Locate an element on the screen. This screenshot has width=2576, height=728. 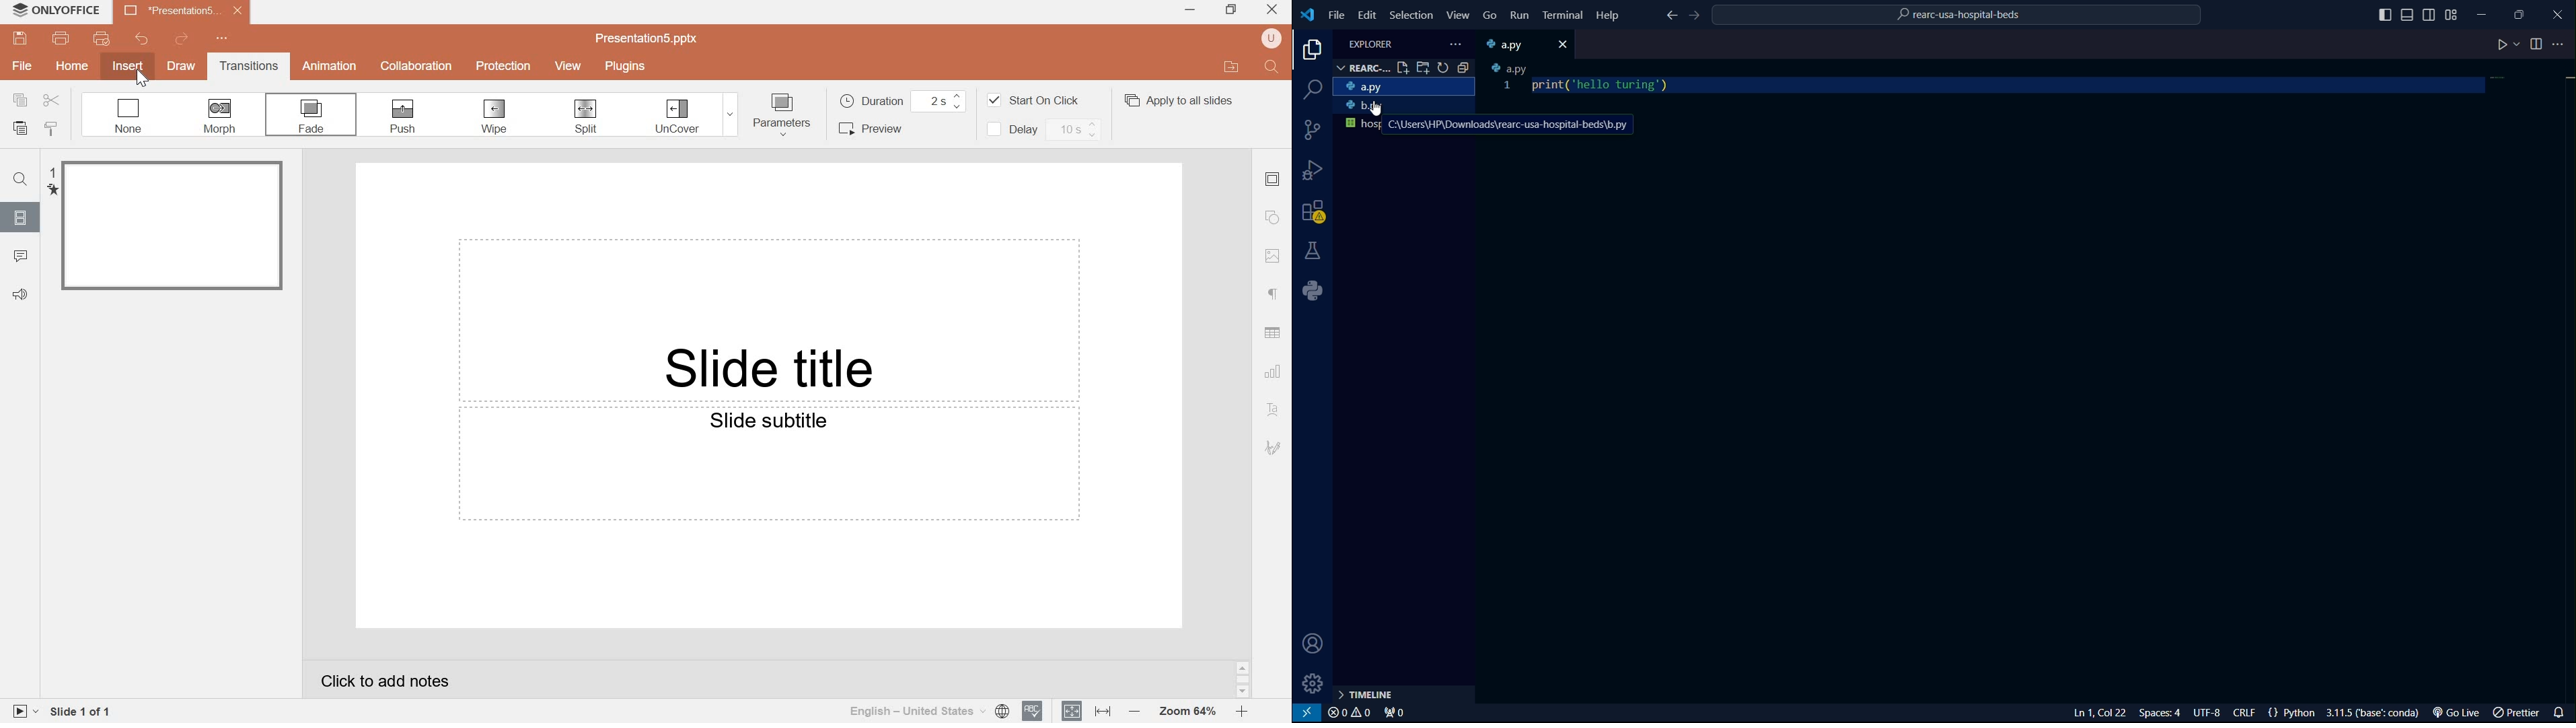
Find is located at coordinates (1273, 67).